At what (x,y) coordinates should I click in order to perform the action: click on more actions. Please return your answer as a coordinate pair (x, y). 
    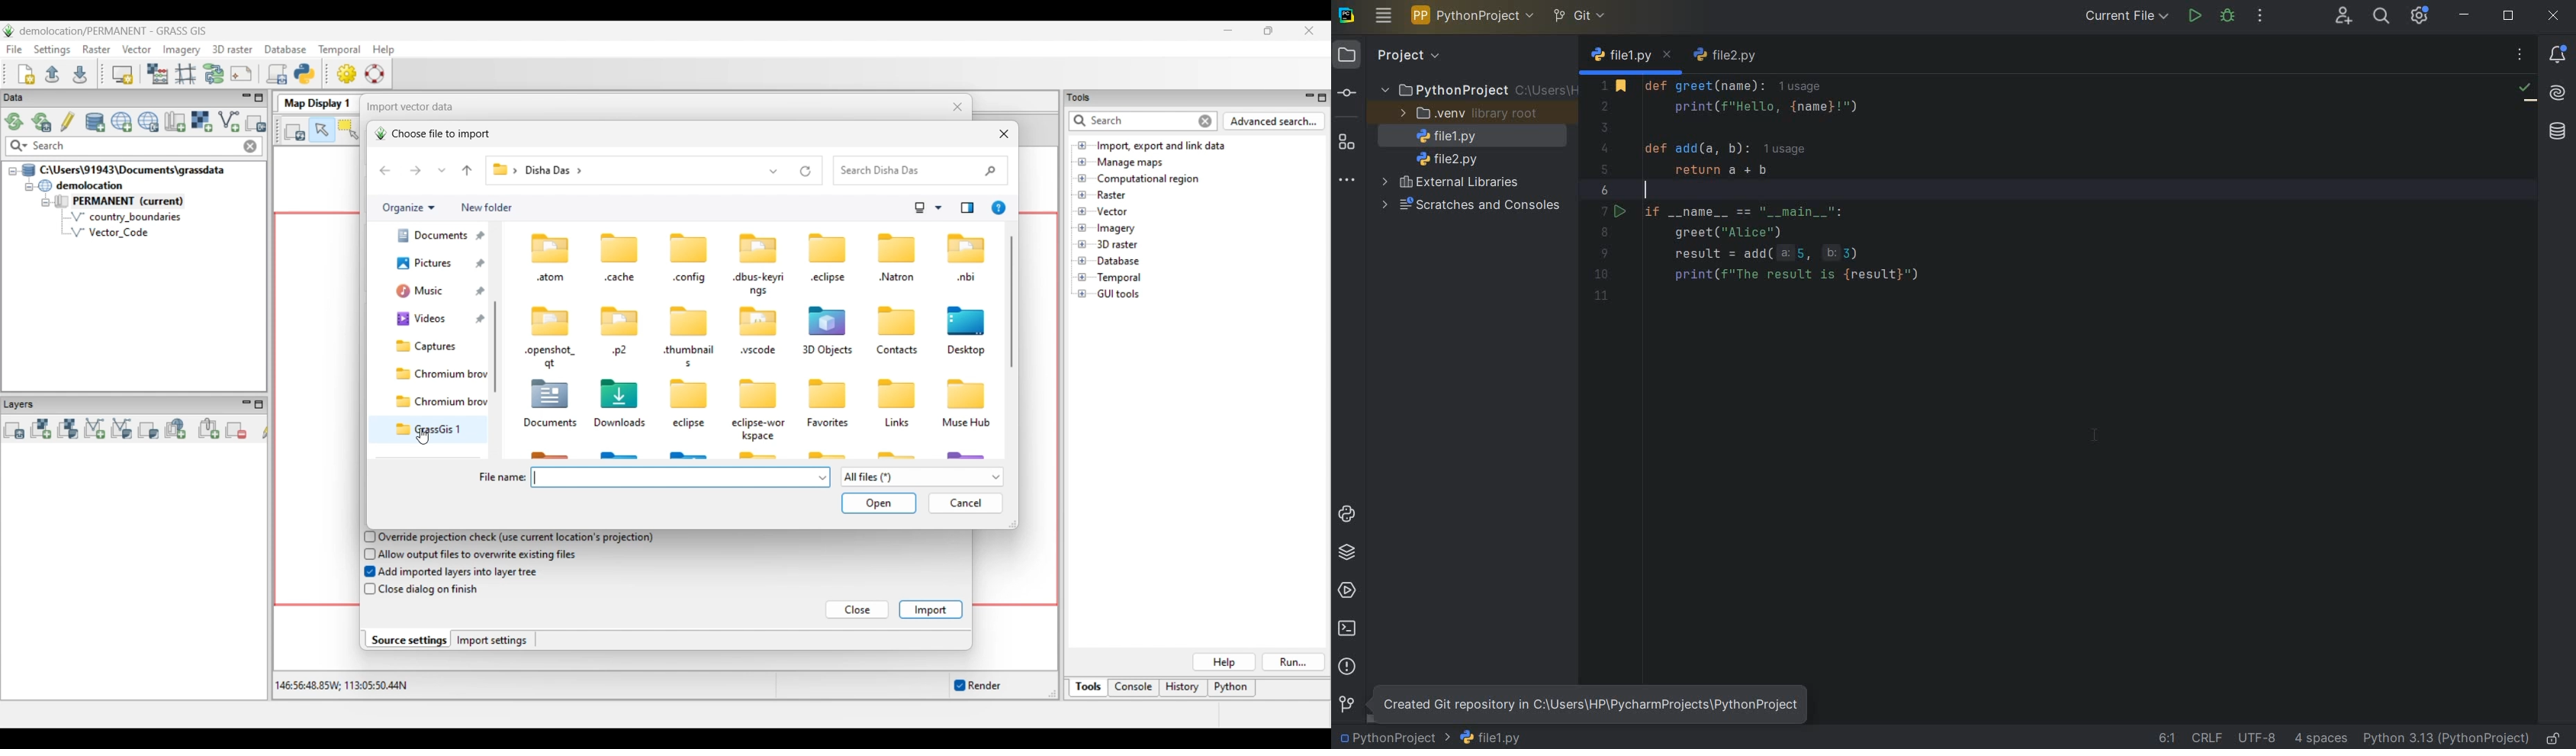
    Looking at the image, I should click on (2259, 17).